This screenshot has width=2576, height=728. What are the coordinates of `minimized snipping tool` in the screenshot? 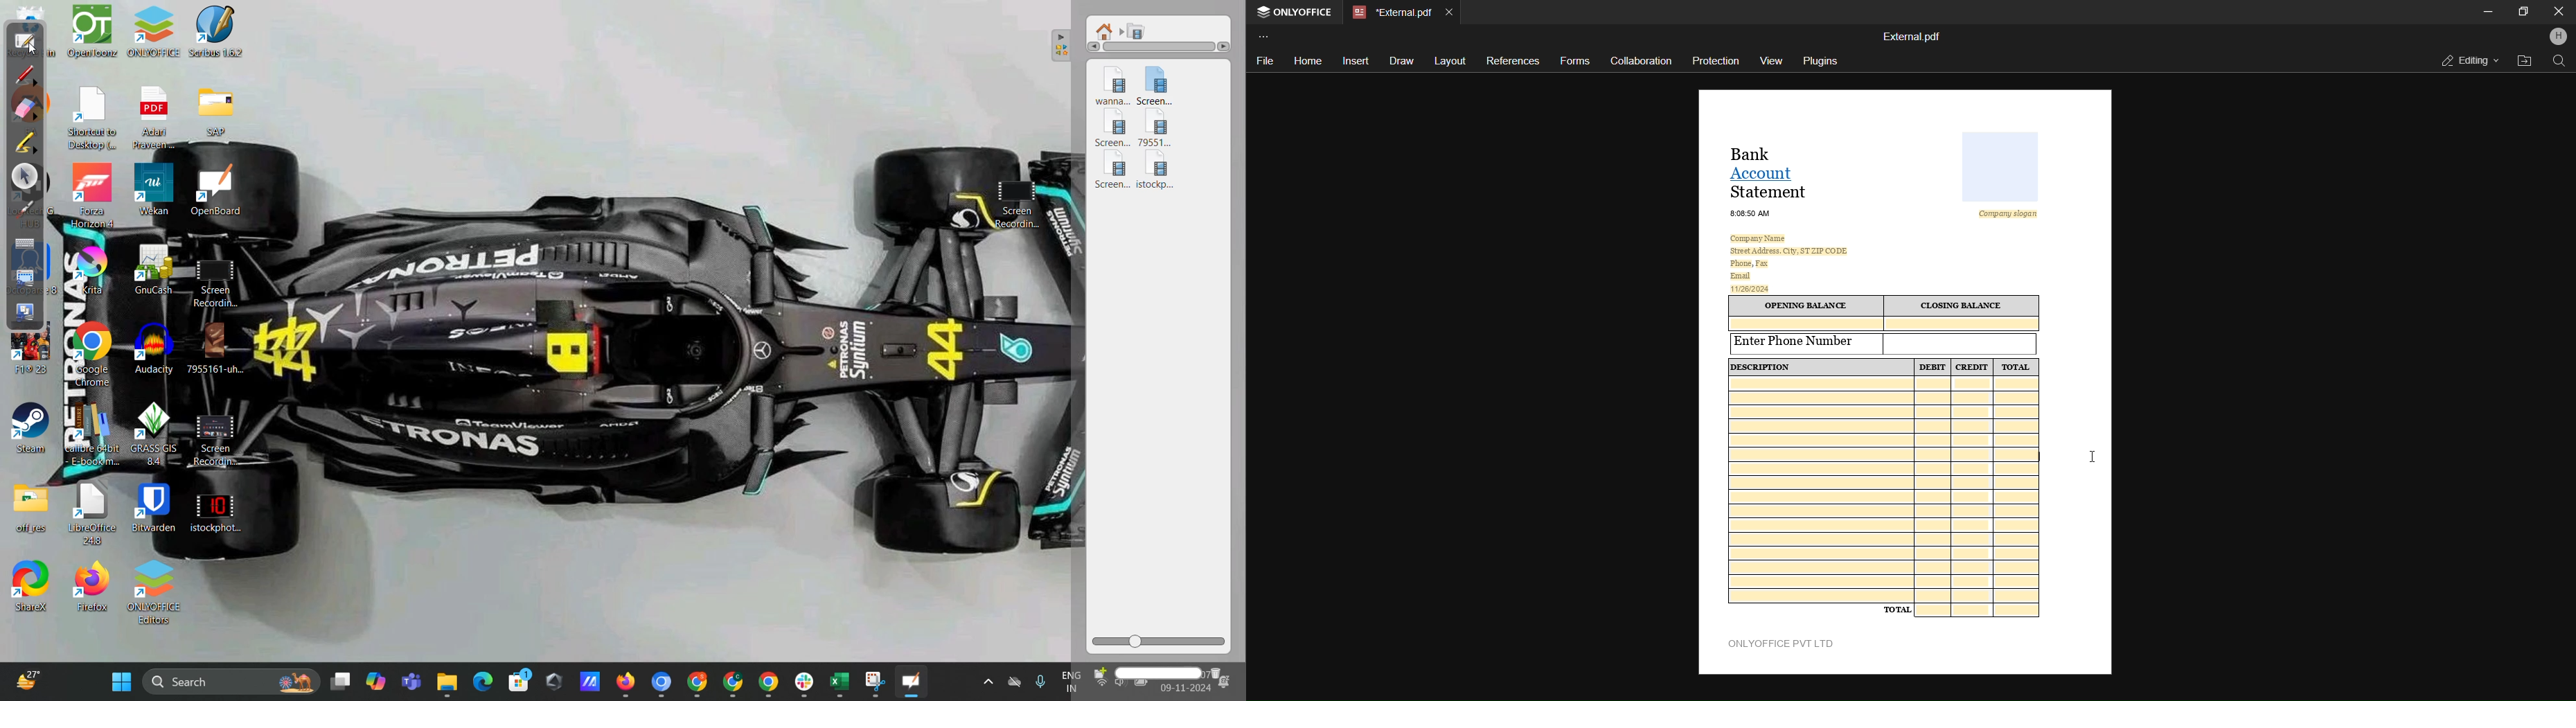 It's located at (873, 680).